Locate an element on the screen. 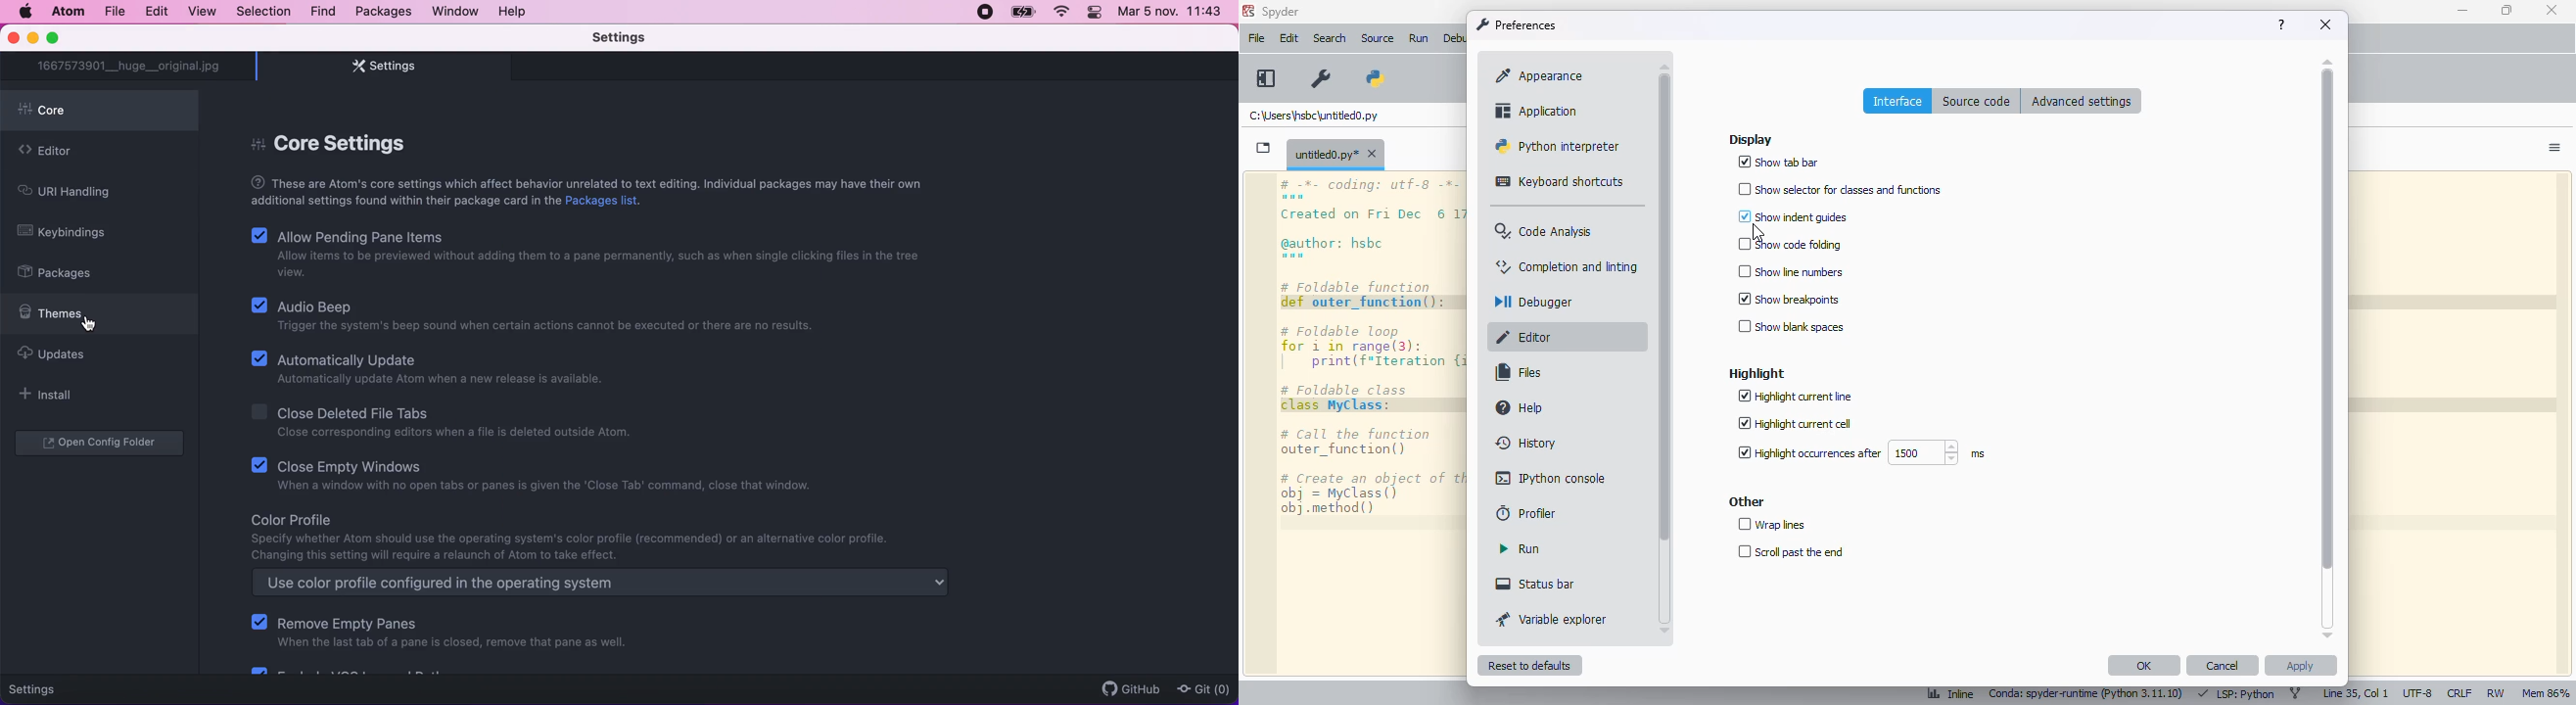 The image size is (2576, 728). RW is located at coordinates (2496, 694).